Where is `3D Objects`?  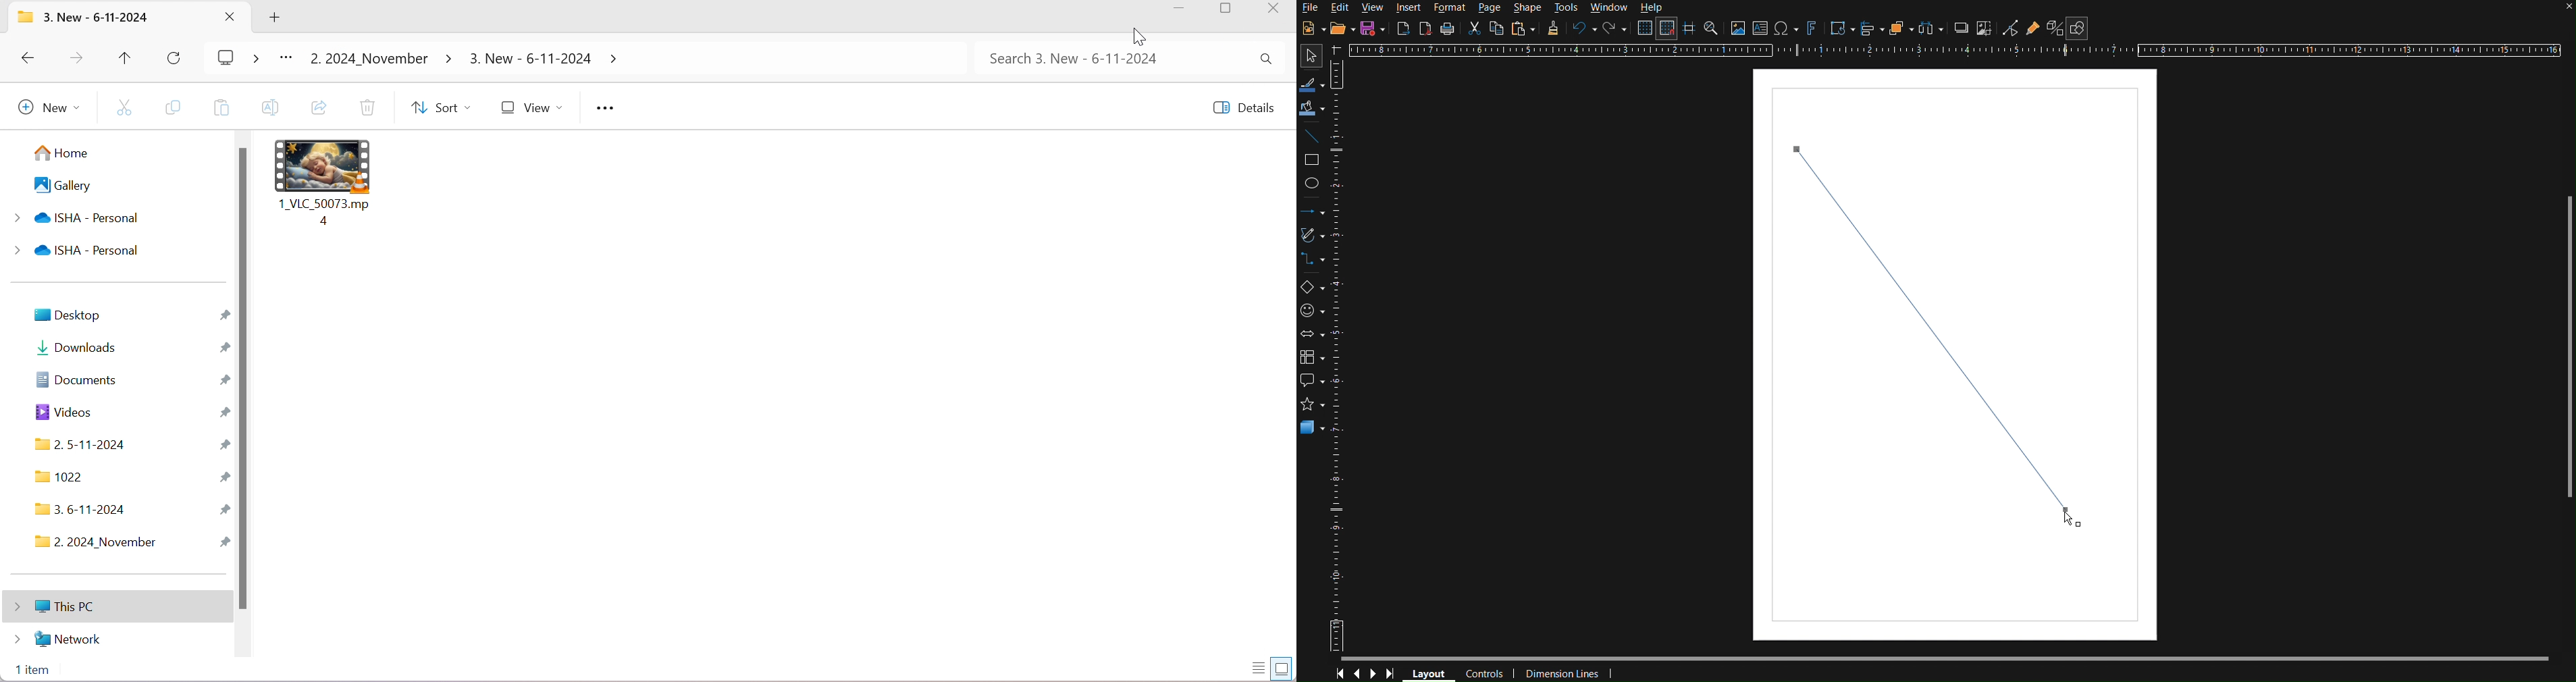 3D Objects is located at coordinates (1312, 426).